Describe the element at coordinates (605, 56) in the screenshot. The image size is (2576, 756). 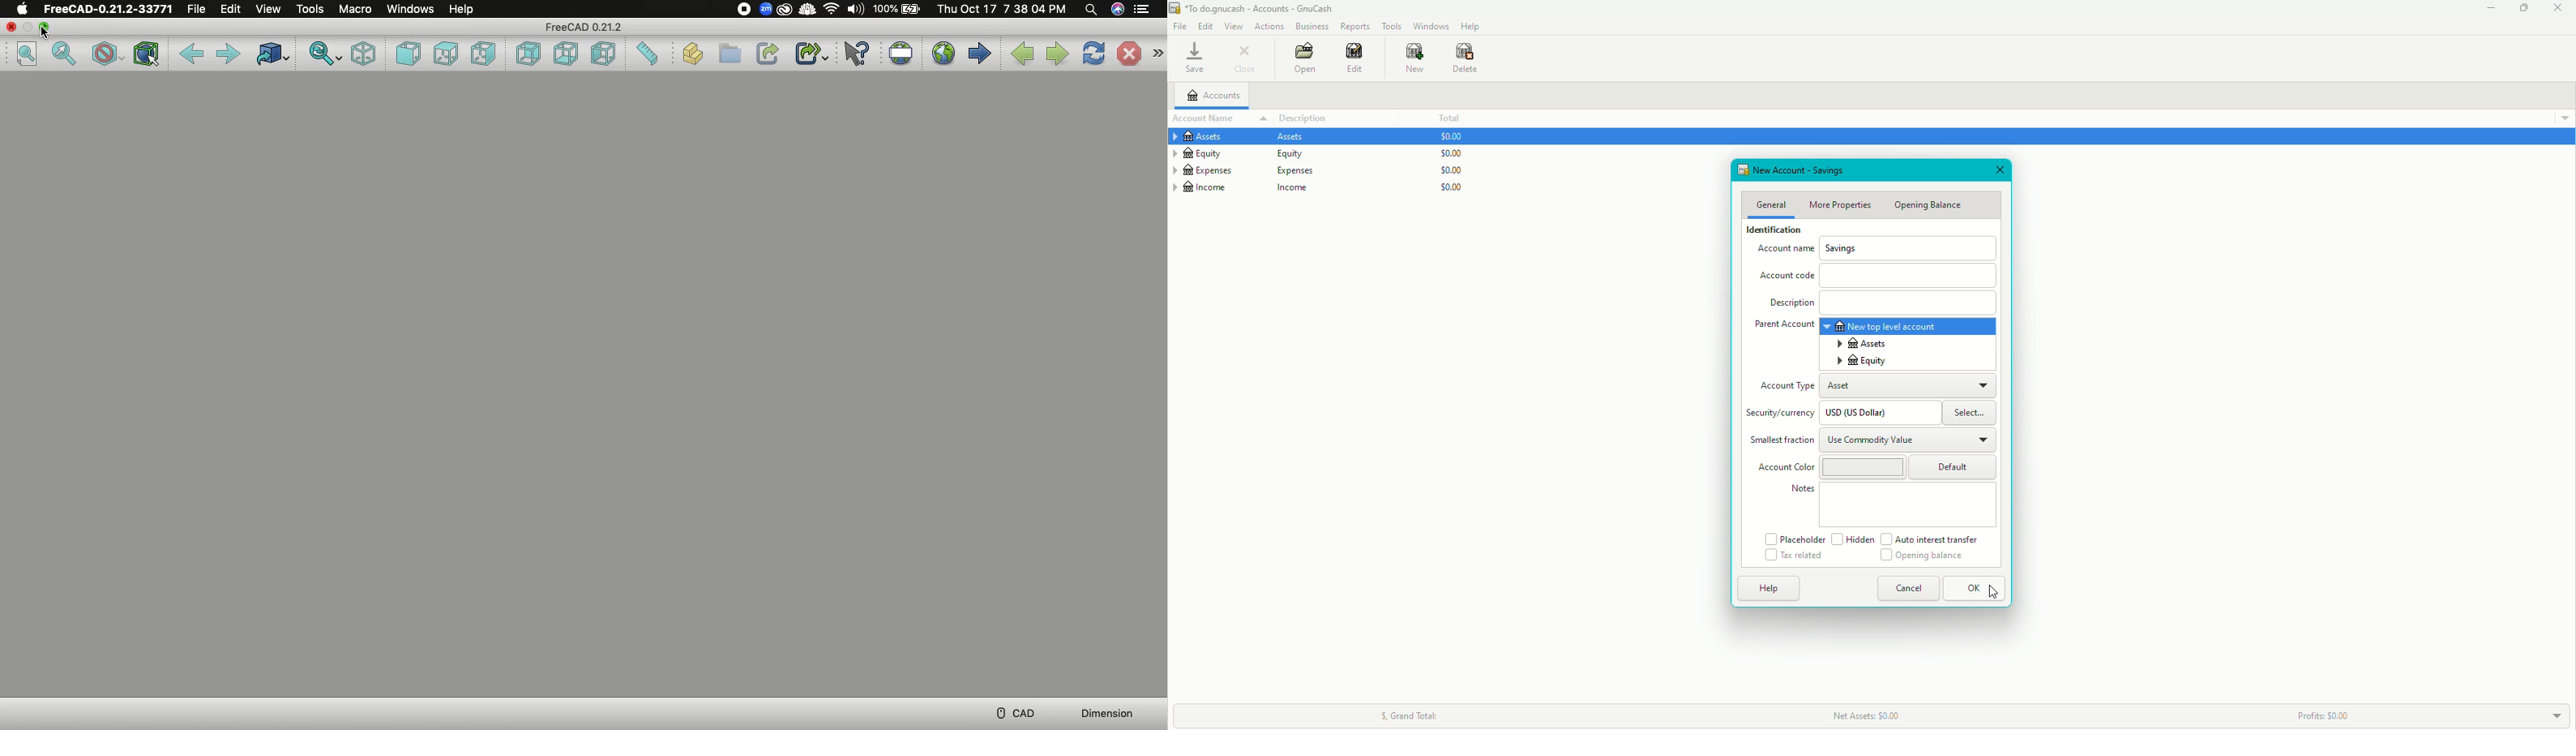
I see `Left` at that location.